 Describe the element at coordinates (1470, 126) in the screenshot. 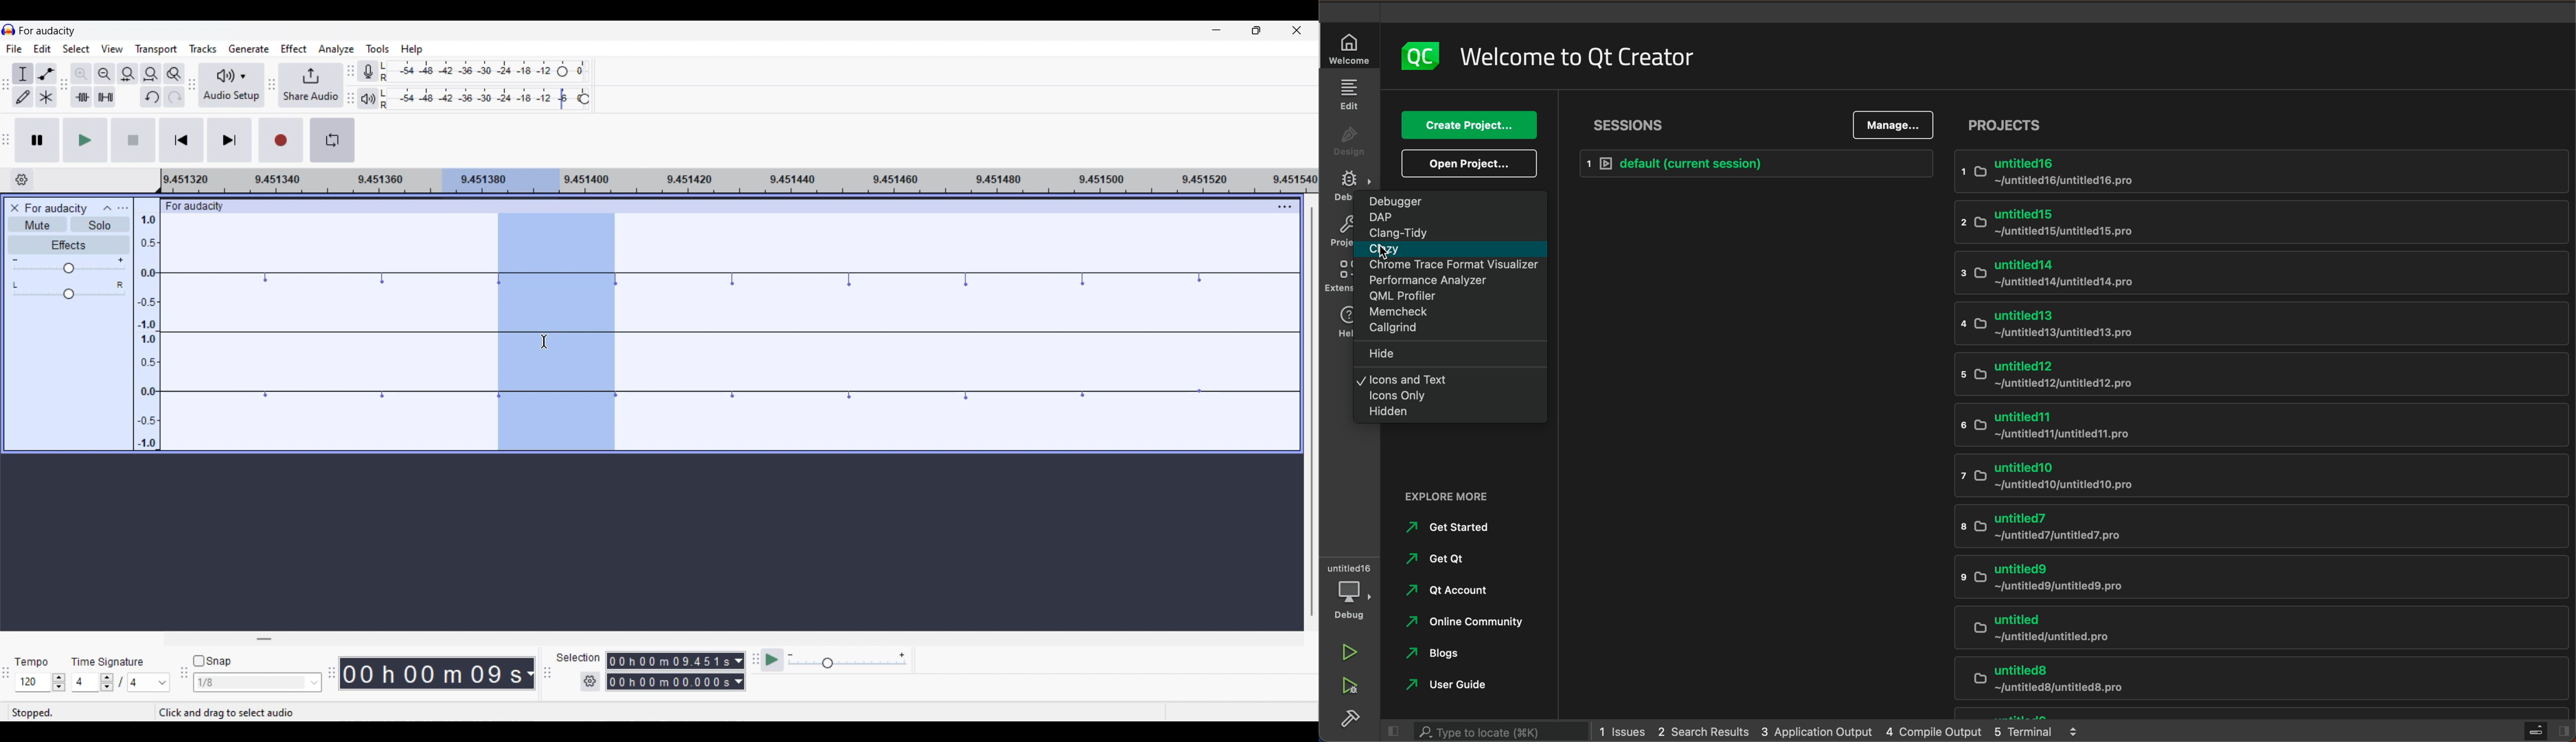

I see `create` at that location.